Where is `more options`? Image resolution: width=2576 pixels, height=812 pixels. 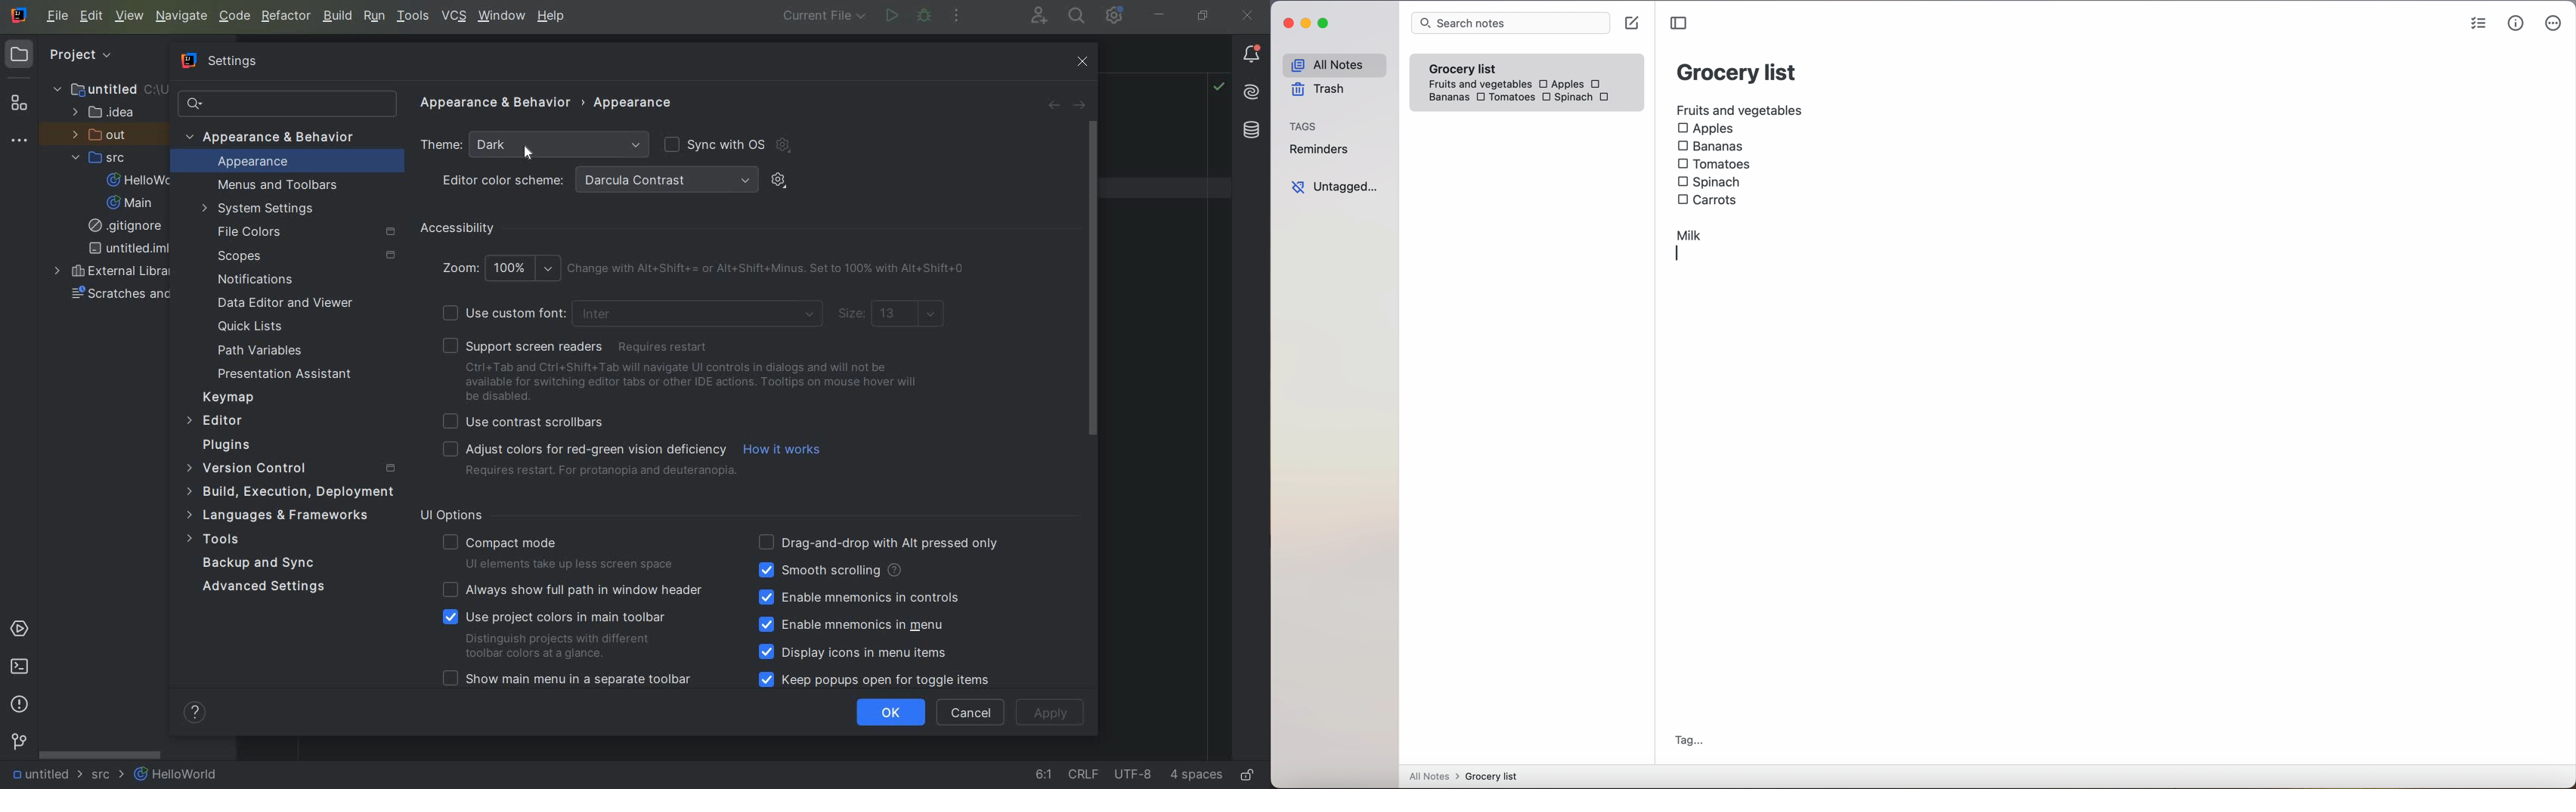 more options is located at coordinates (2554, 26).